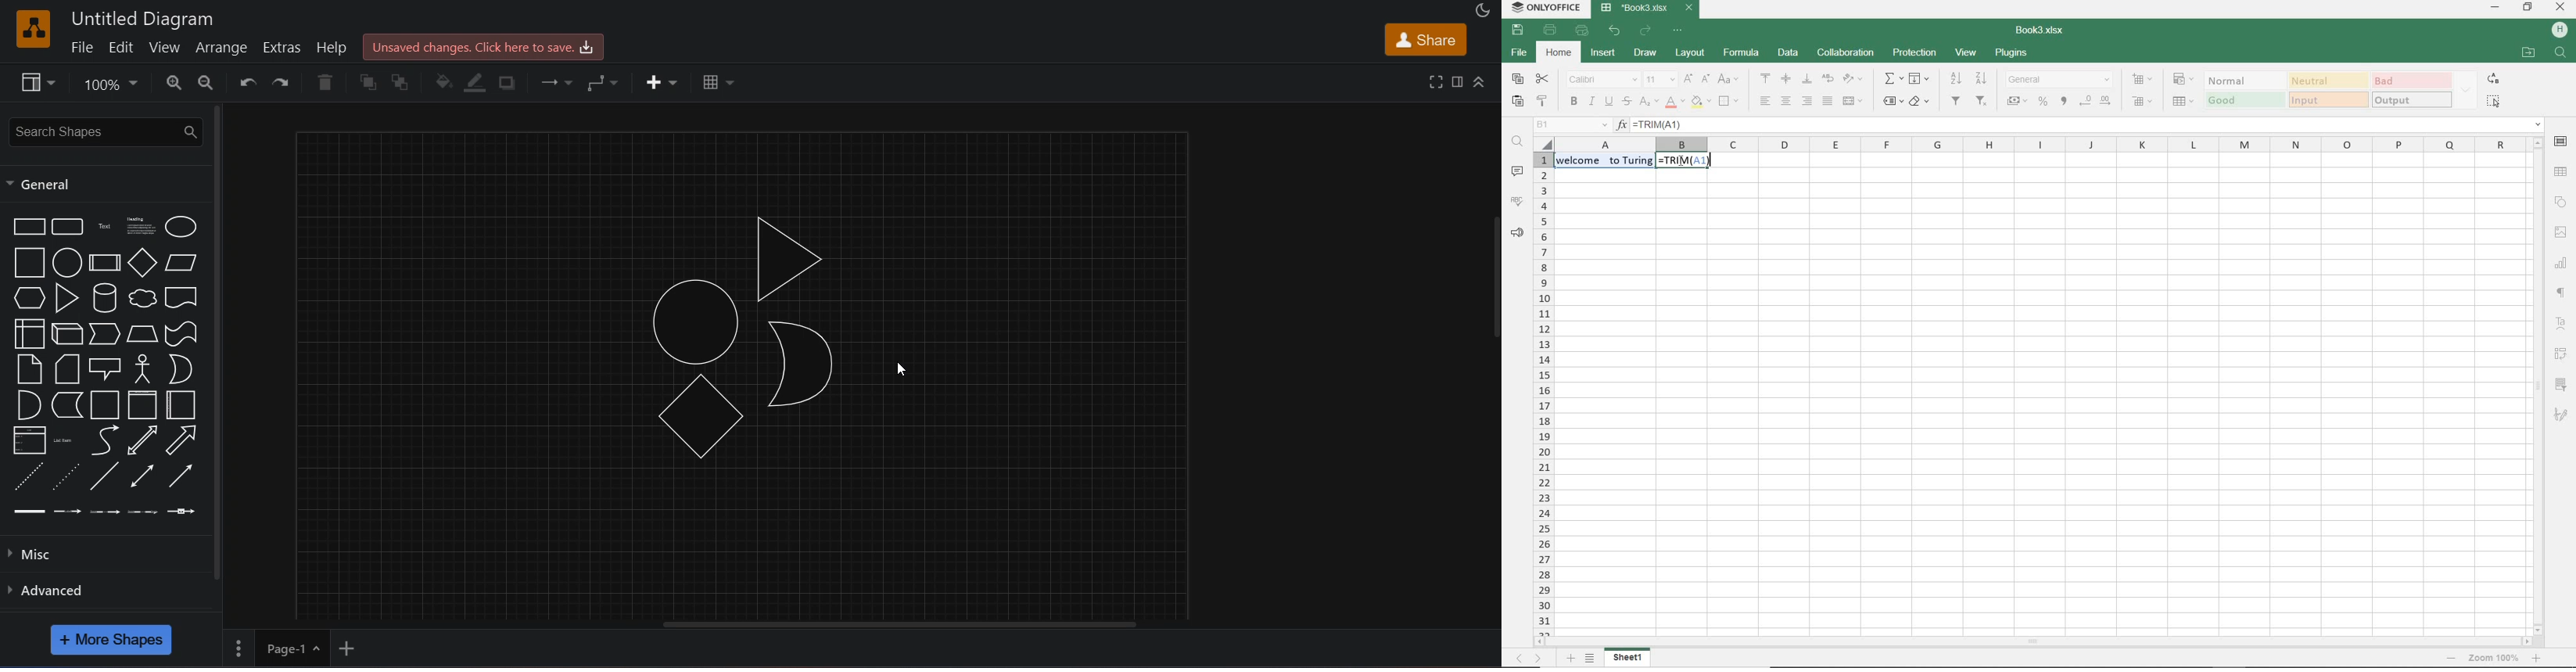 The image size is (2576, 672). What do you see at coordinates (2561, 173) in the screenshot?
I see `table` at bounding box center [2561, 173].